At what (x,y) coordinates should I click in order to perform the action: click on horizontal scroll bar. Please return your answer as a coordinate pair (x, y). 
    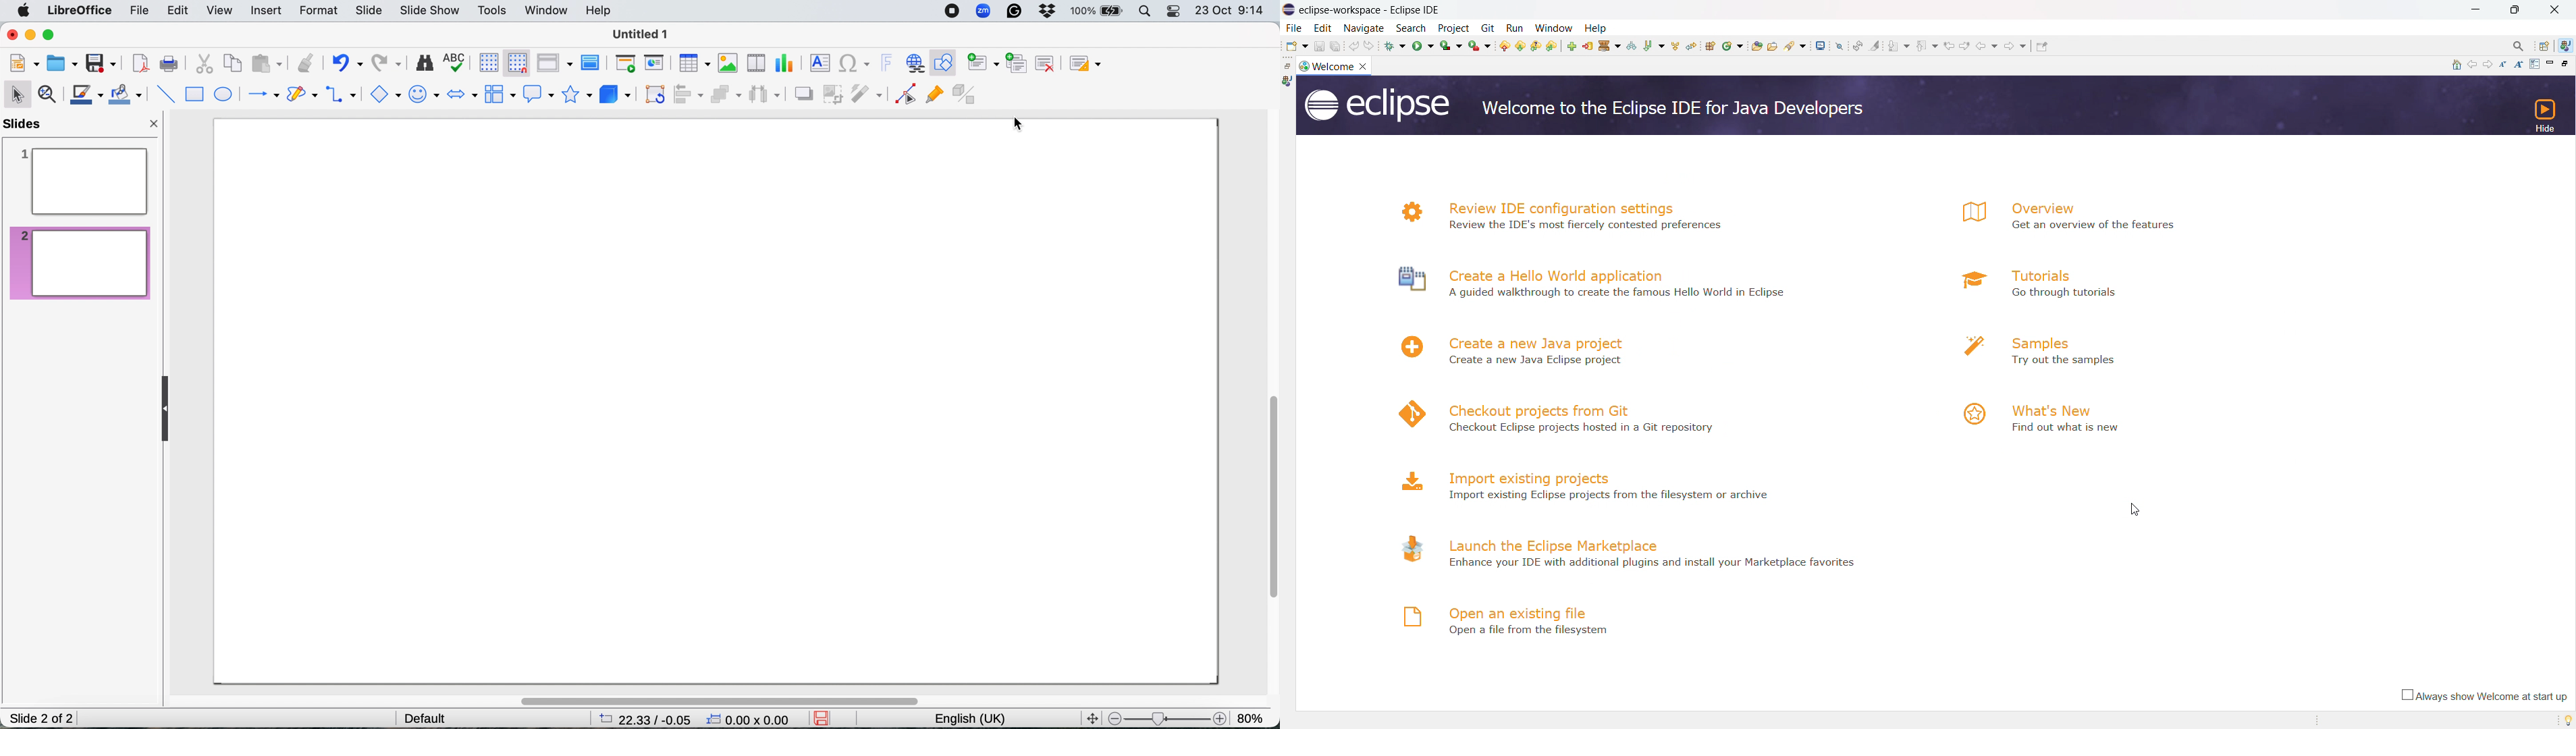
    Looking at the image, I should click on (740, 697).